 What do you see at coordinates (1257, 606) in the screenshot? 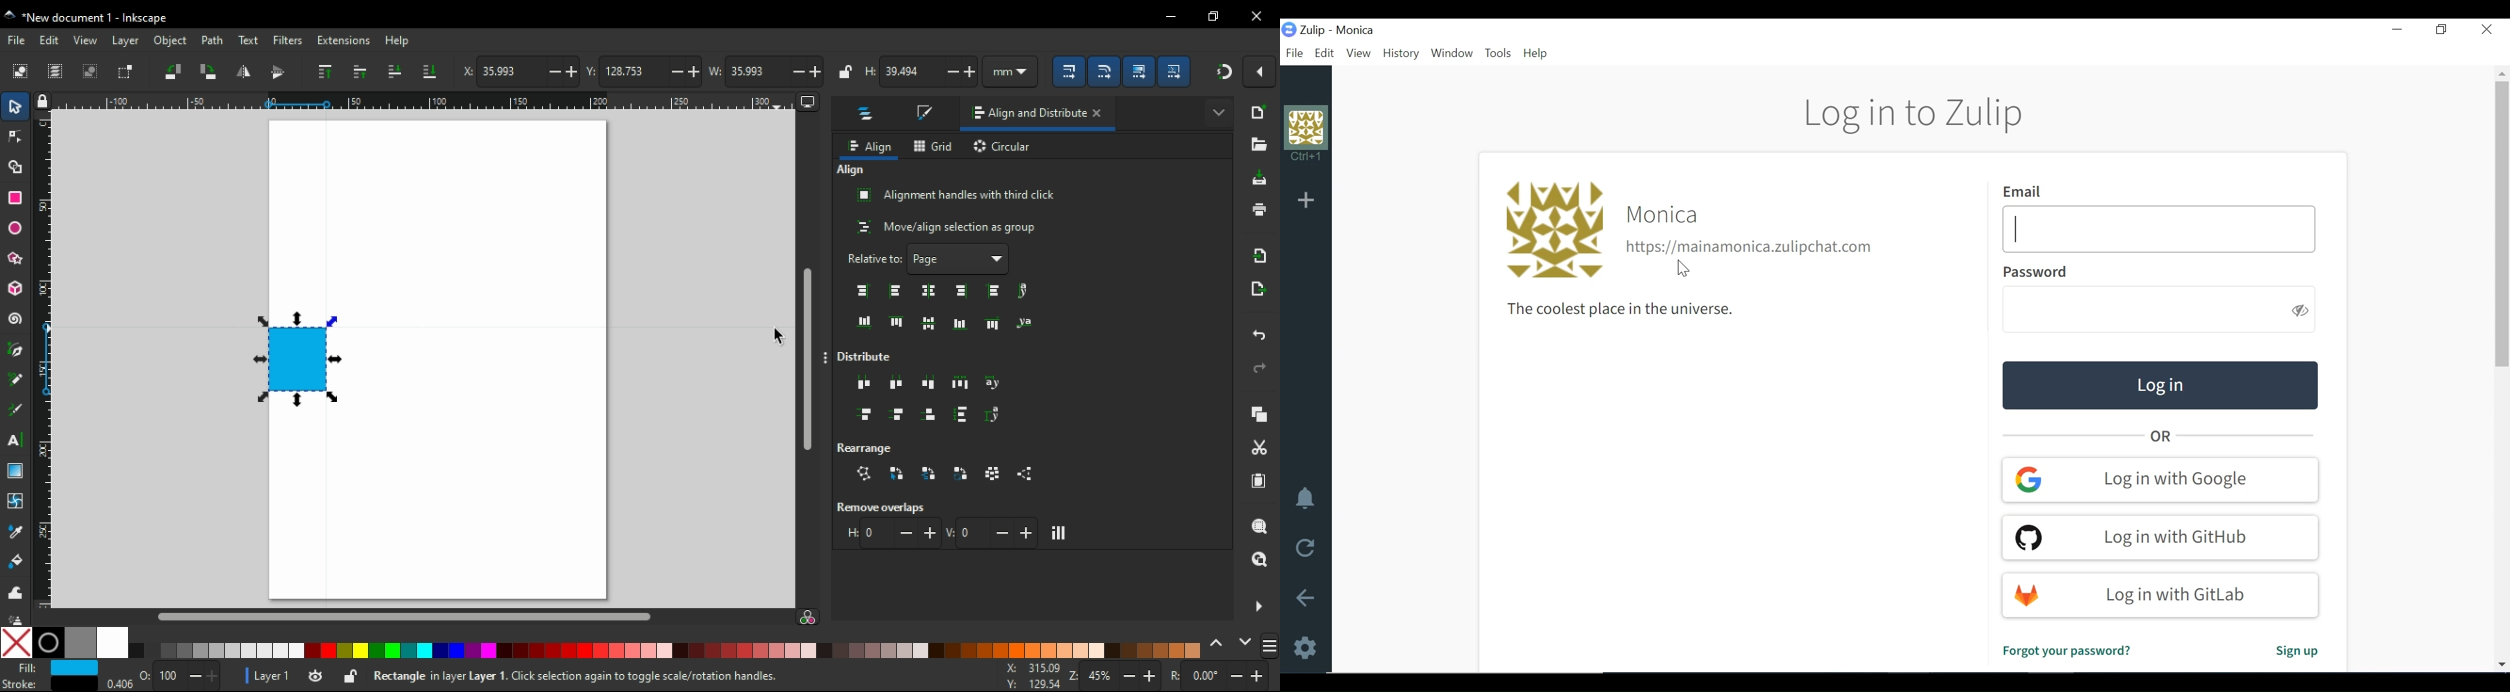
I see `more settings` at bounding box center [1257, 606].